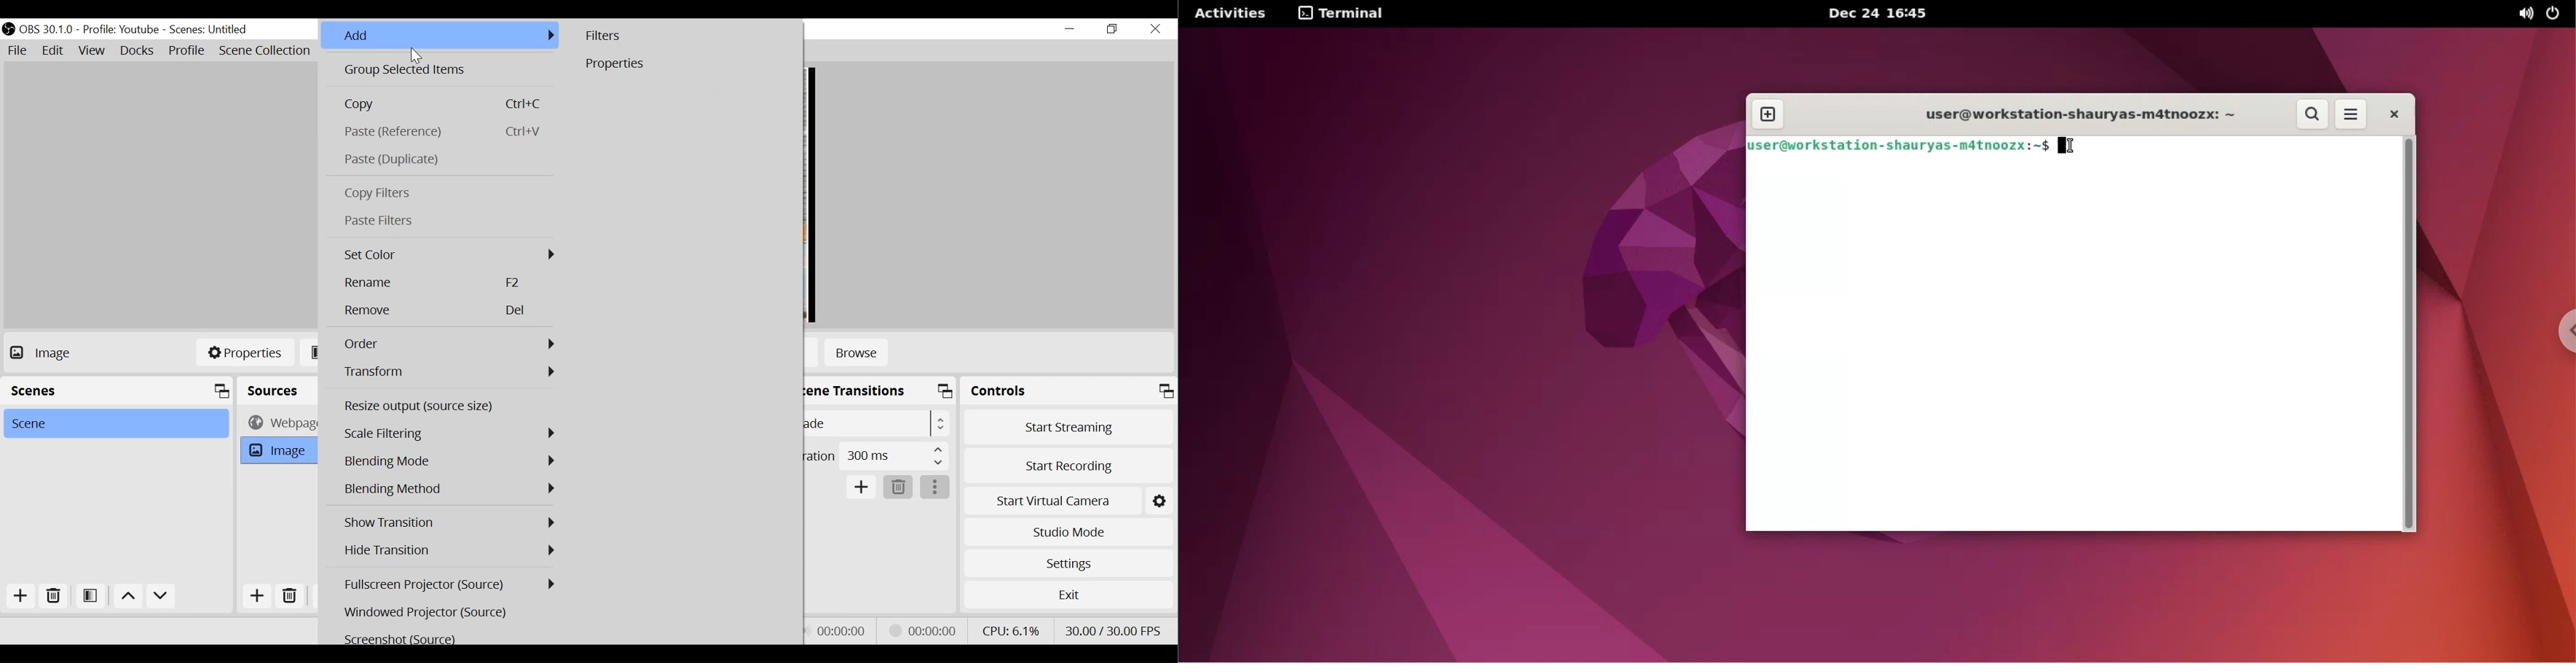 Image resolution: width=2576 pixels, height=672 pixels. What do you see at coordinates (685, 36) in the screenshot?
I see `Filter` at bounding box center [685, 36].